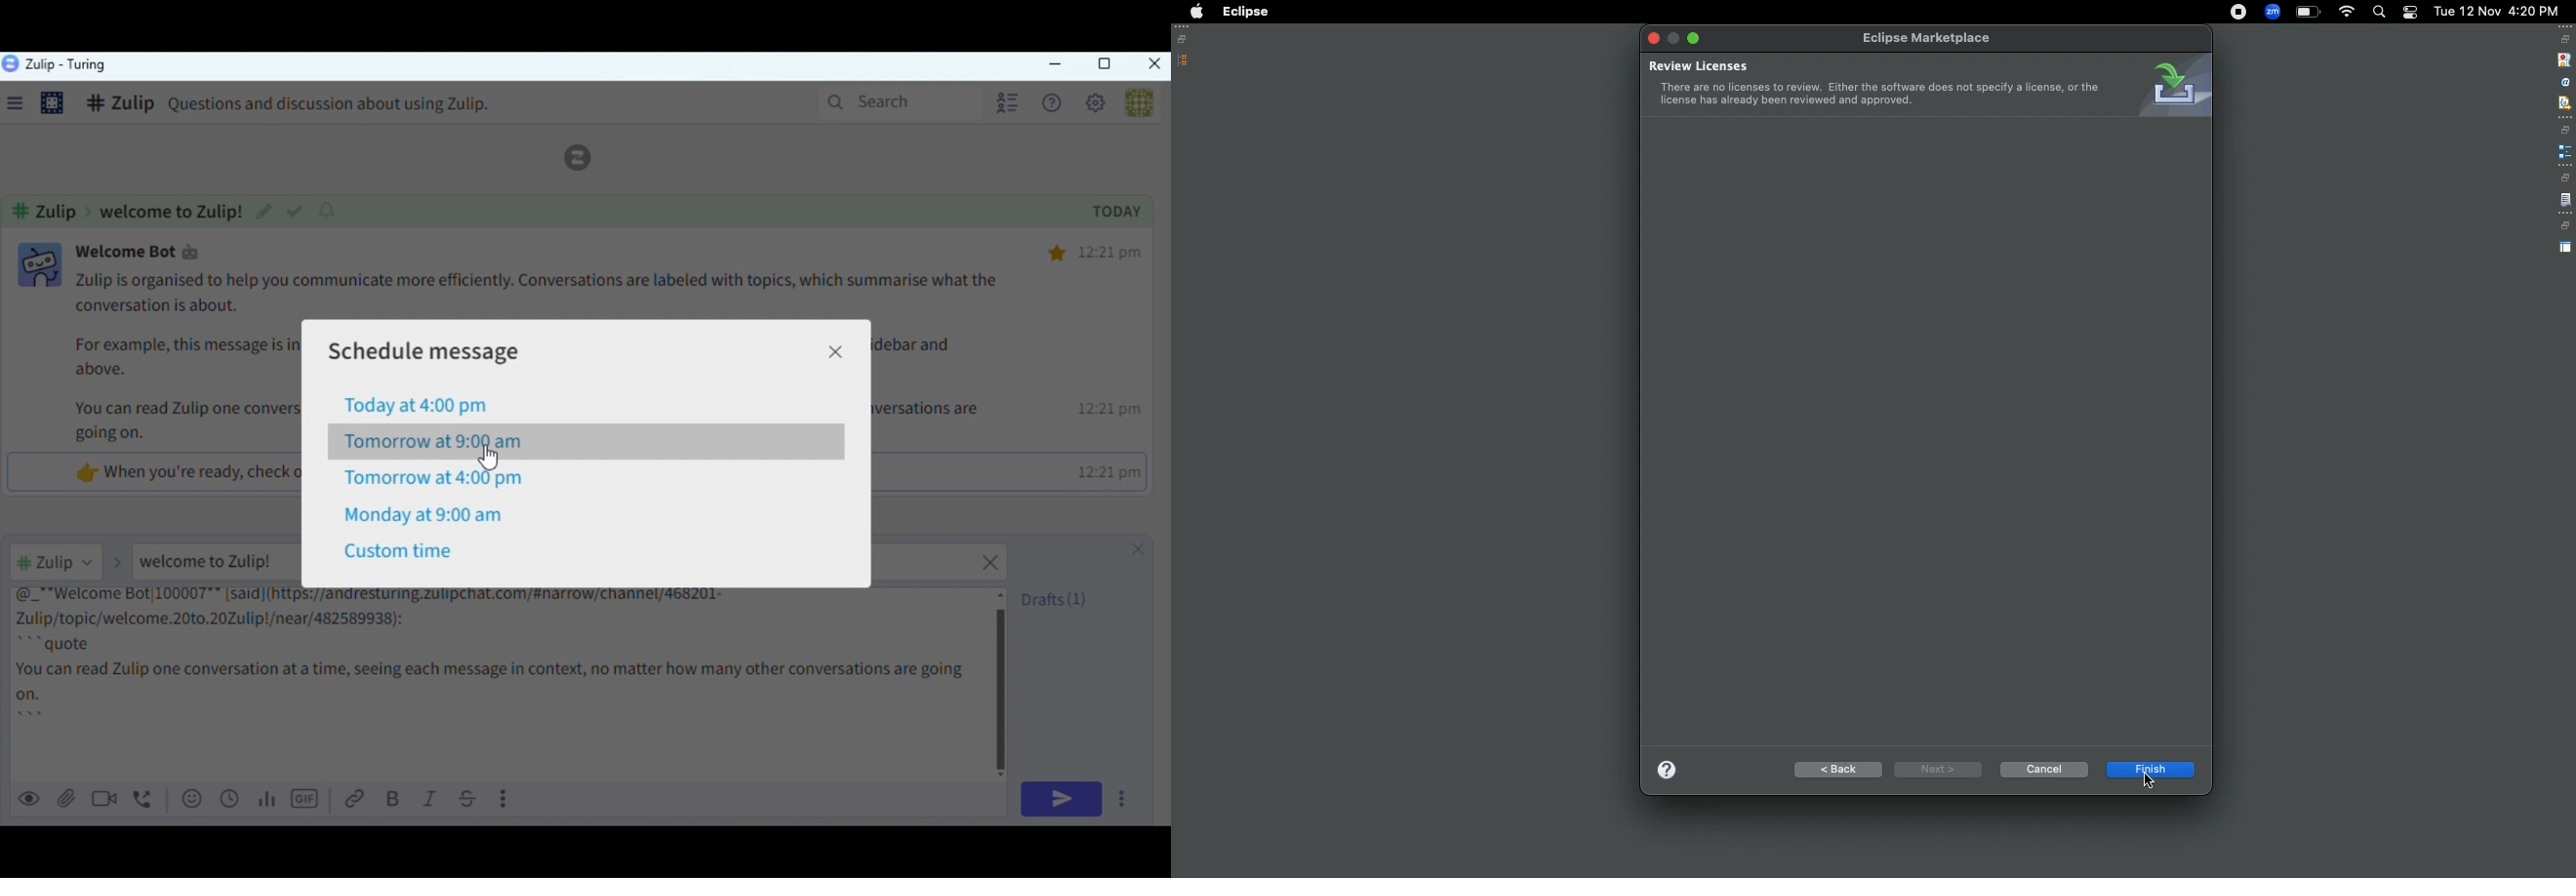 The height and width of the screenshot is (896, 2576). I want to click on Down, so click(1164, 811).